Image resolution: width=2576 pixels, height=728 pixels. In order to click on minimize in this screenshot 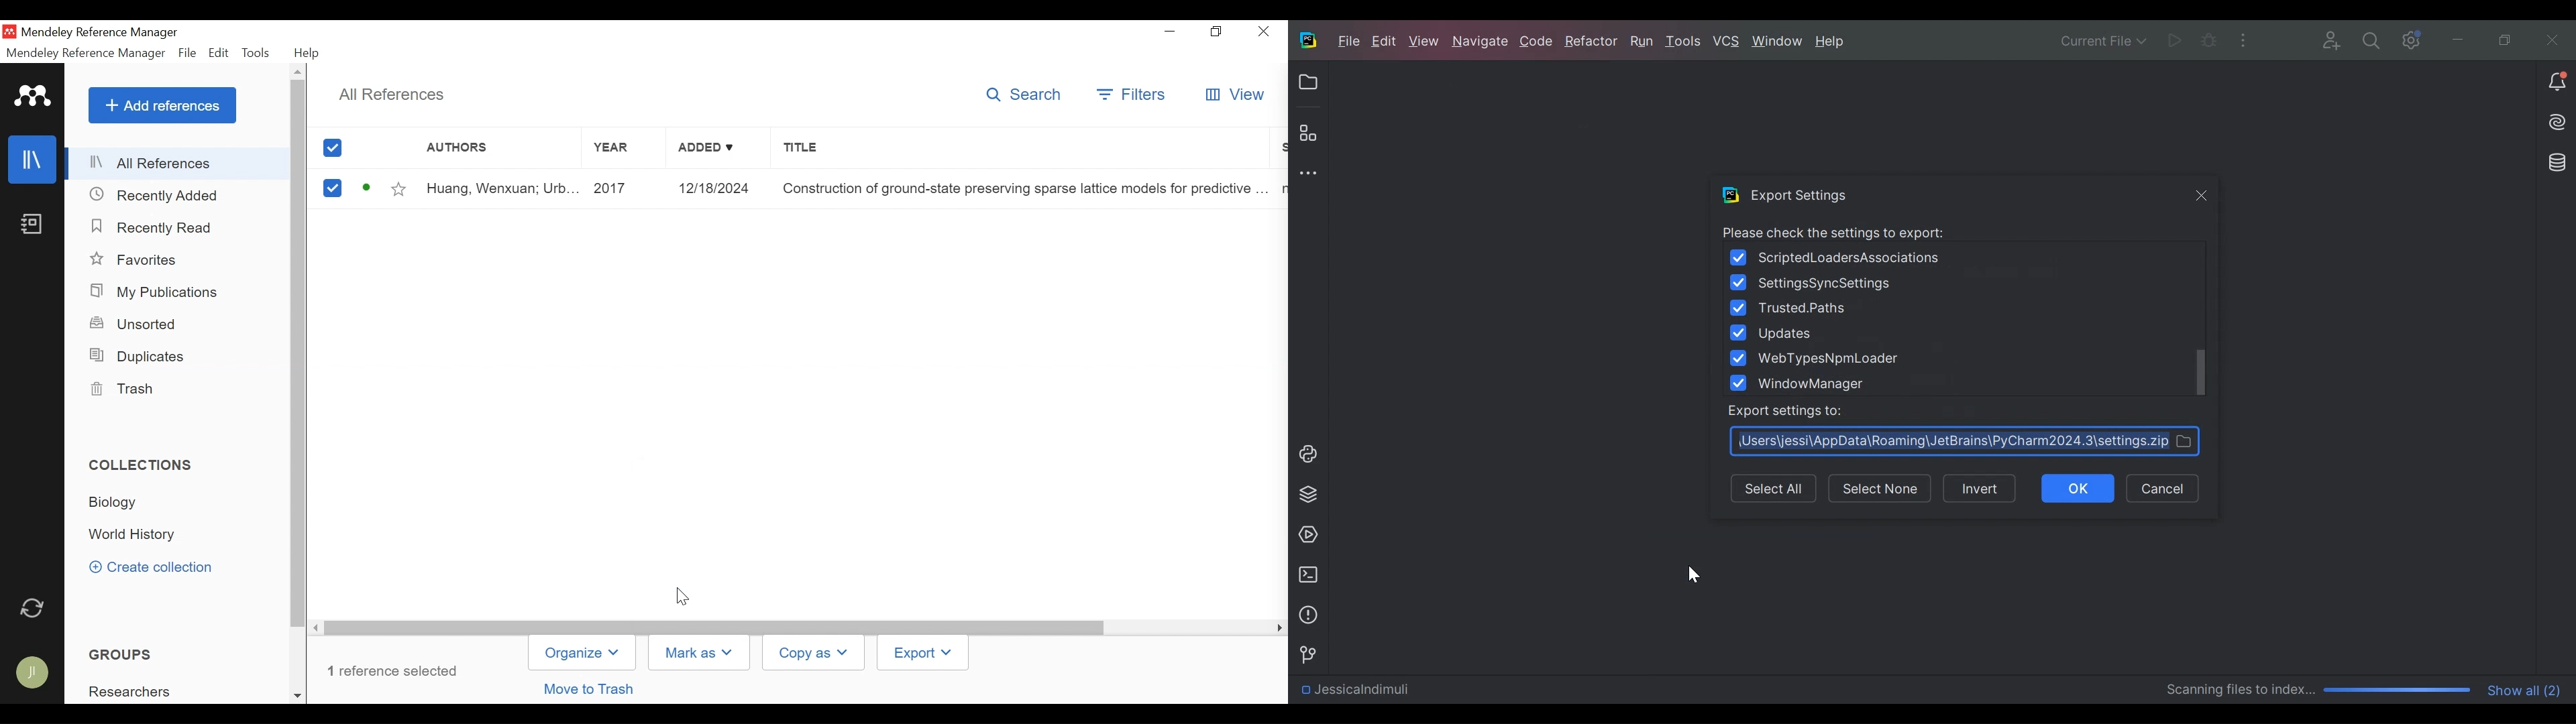, I will do `click(1171, 29)`.